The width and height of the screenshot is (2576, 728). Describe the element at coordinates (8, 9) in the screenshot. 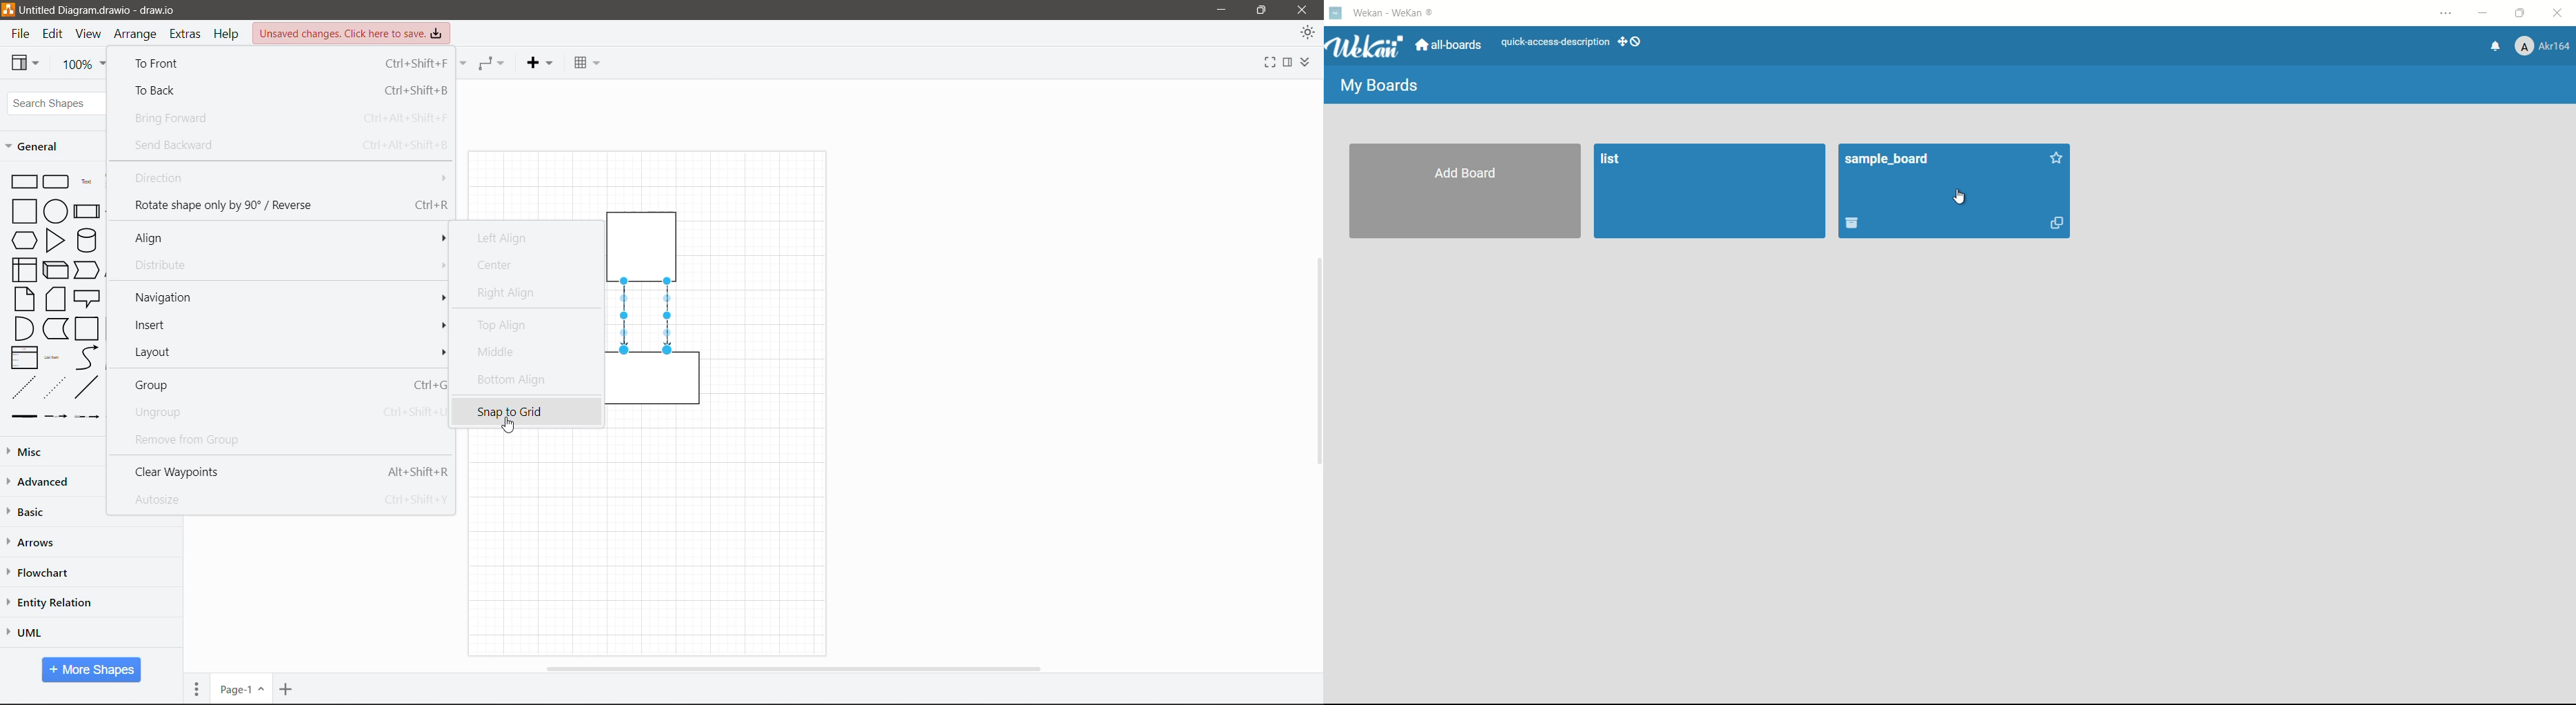

I see `draw.io logo` at that location.